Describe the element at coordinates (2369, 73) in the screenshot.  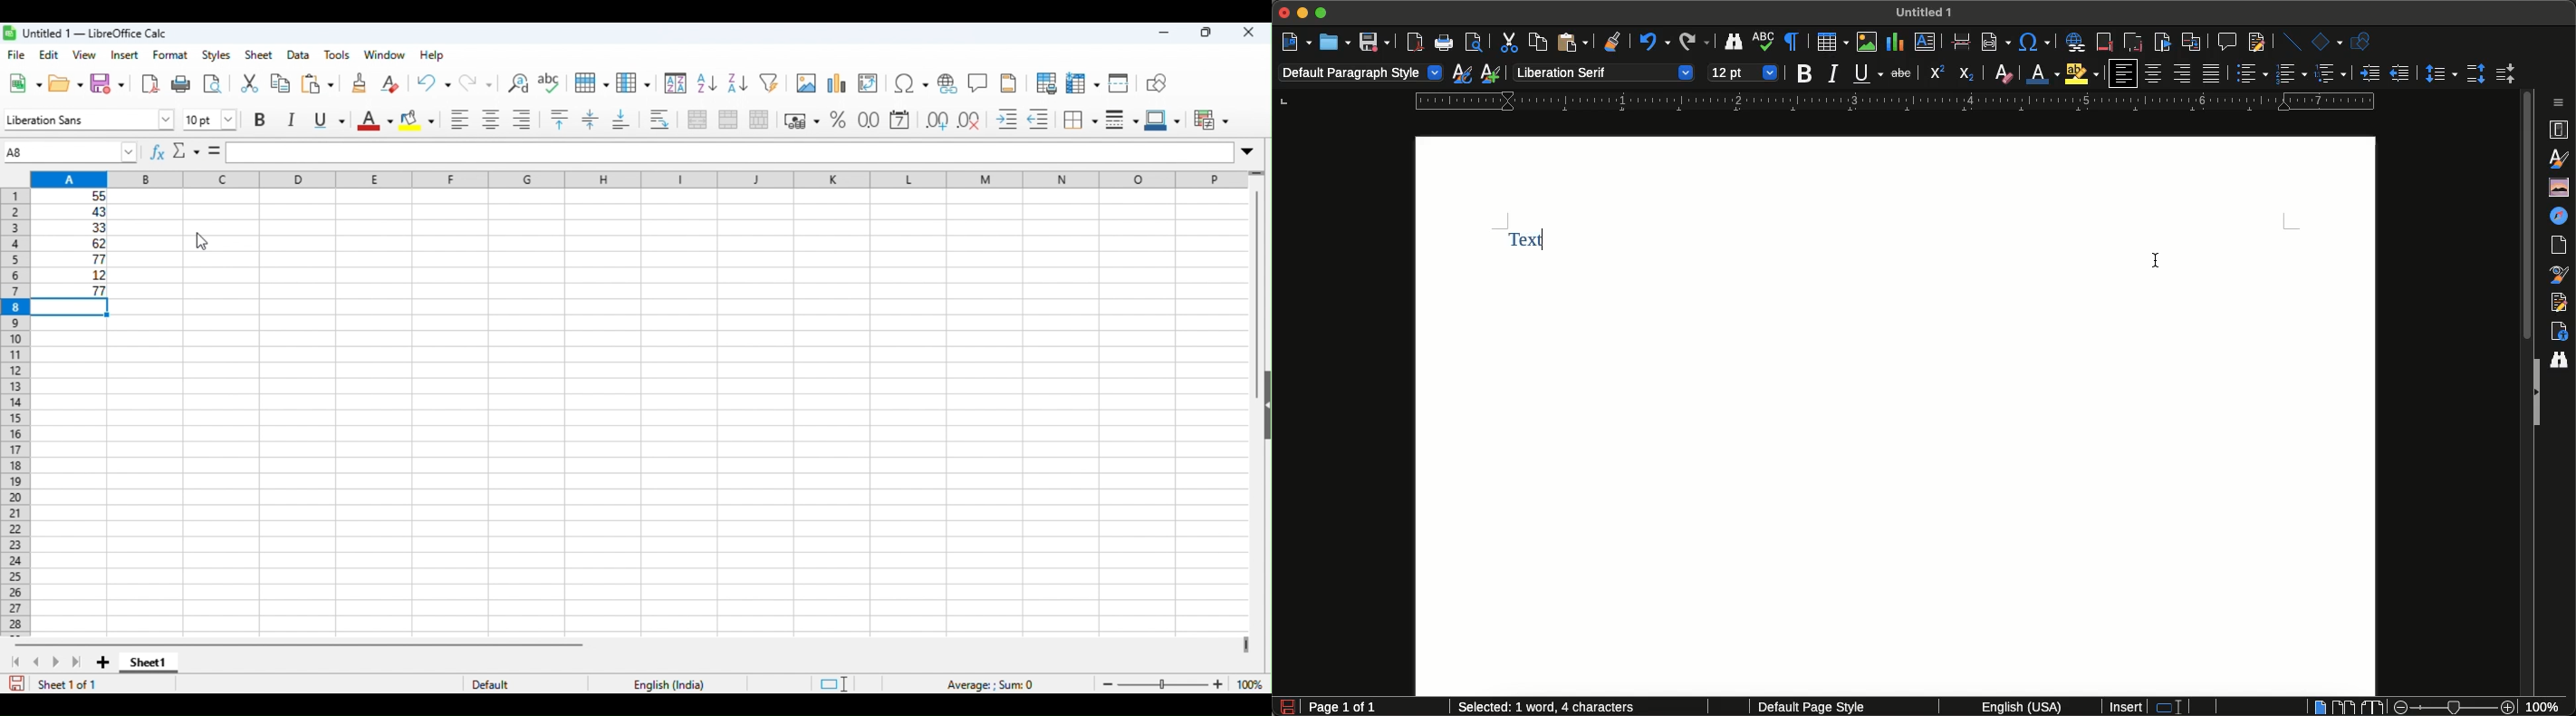
I see `Increase` at that location.